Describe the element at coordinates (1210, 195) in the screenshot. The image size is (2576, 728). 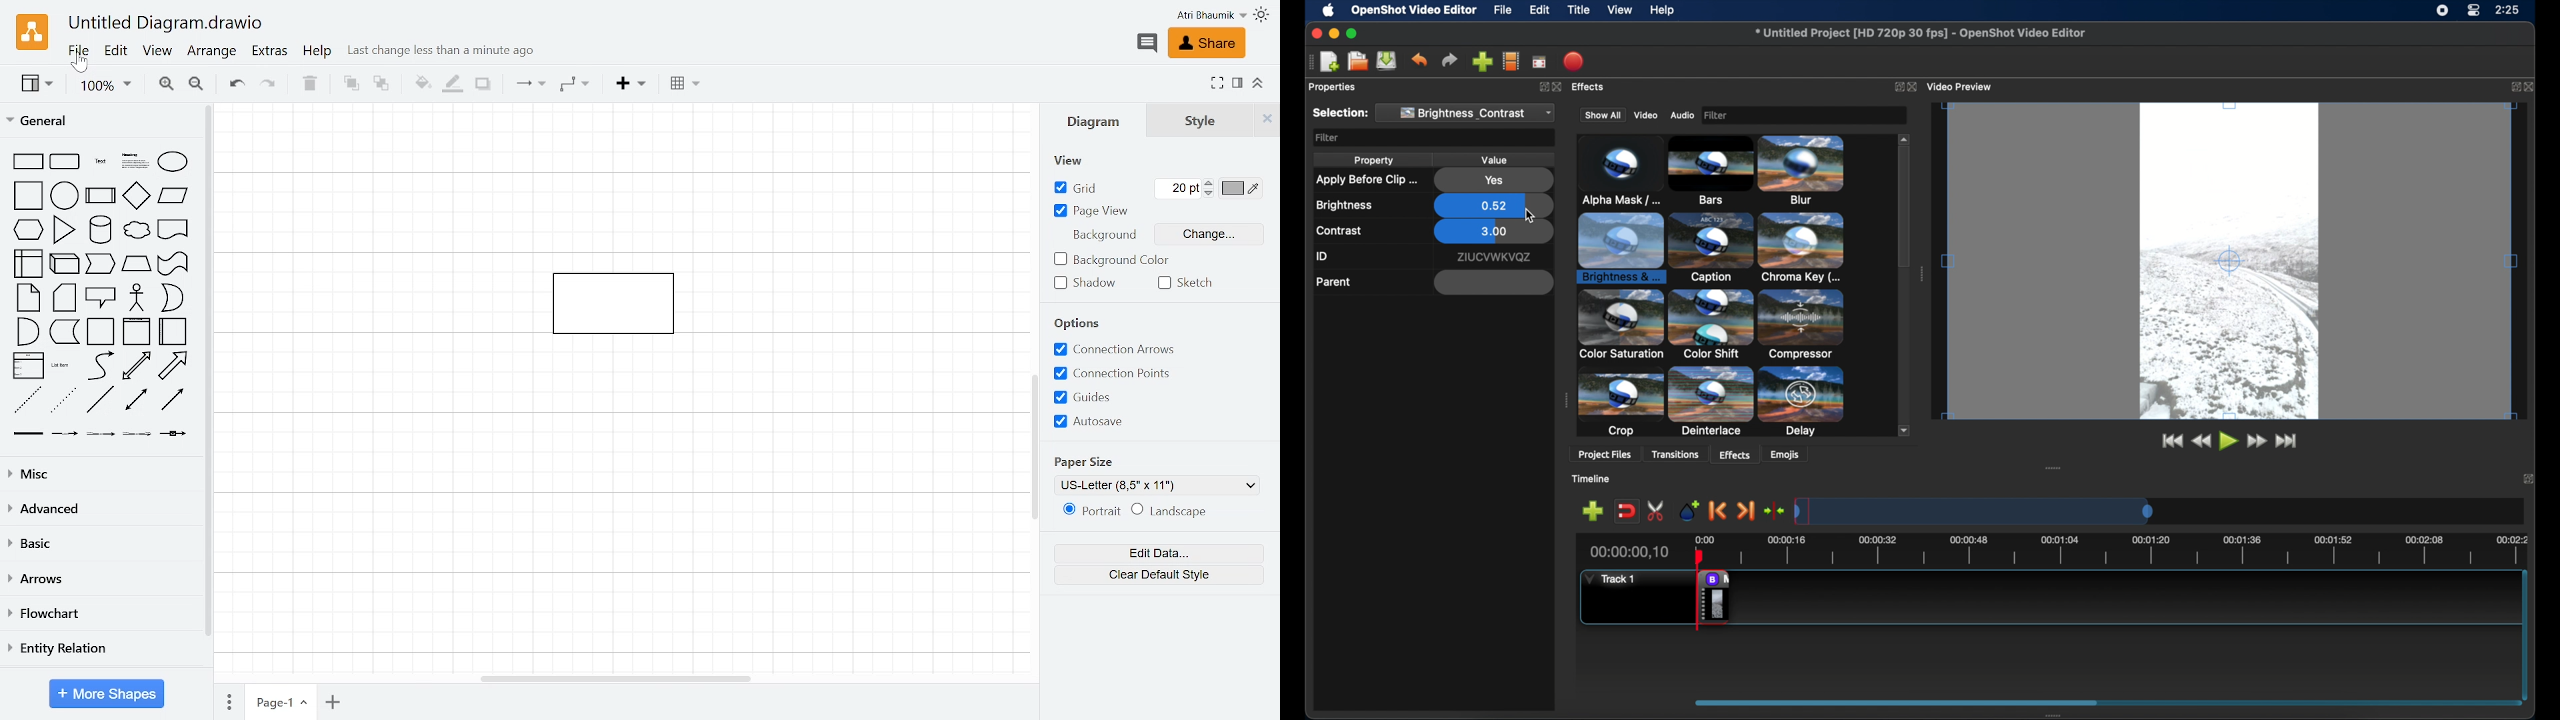
I see `Decrease grid pts` at that location.